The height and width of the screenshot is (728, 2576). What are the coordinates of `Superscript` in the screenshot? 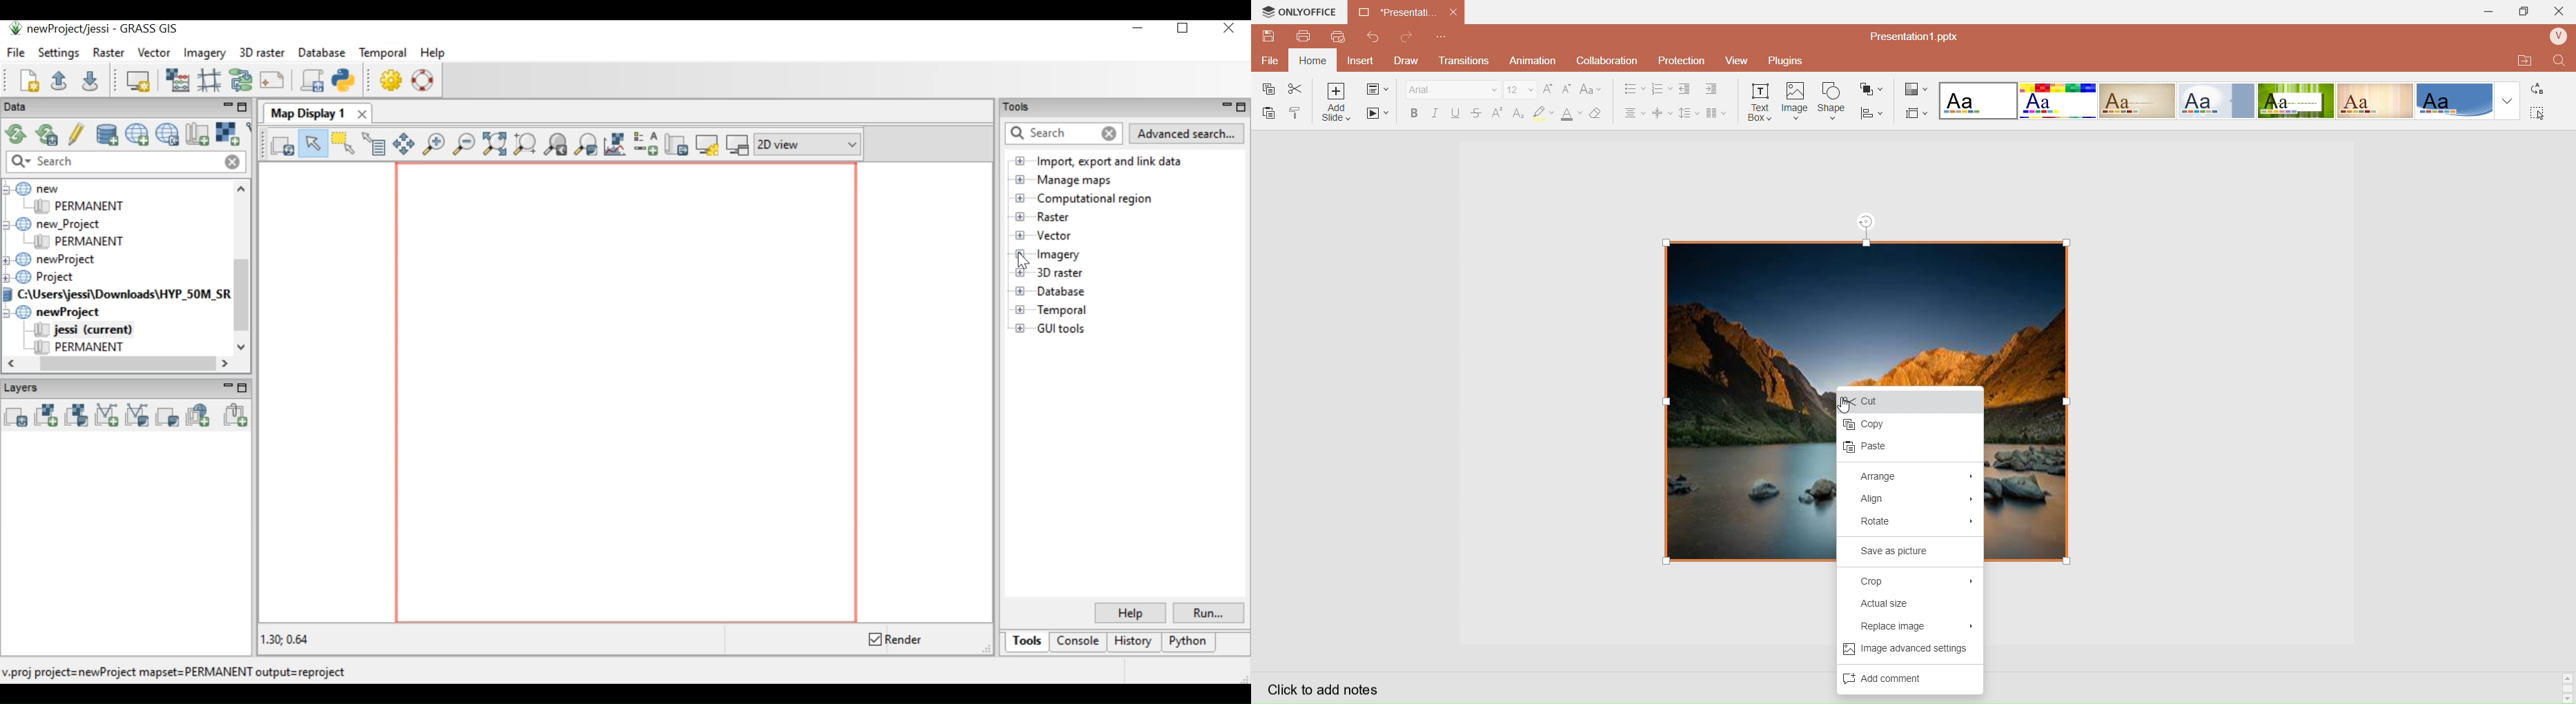 It's located at (1497, 113).